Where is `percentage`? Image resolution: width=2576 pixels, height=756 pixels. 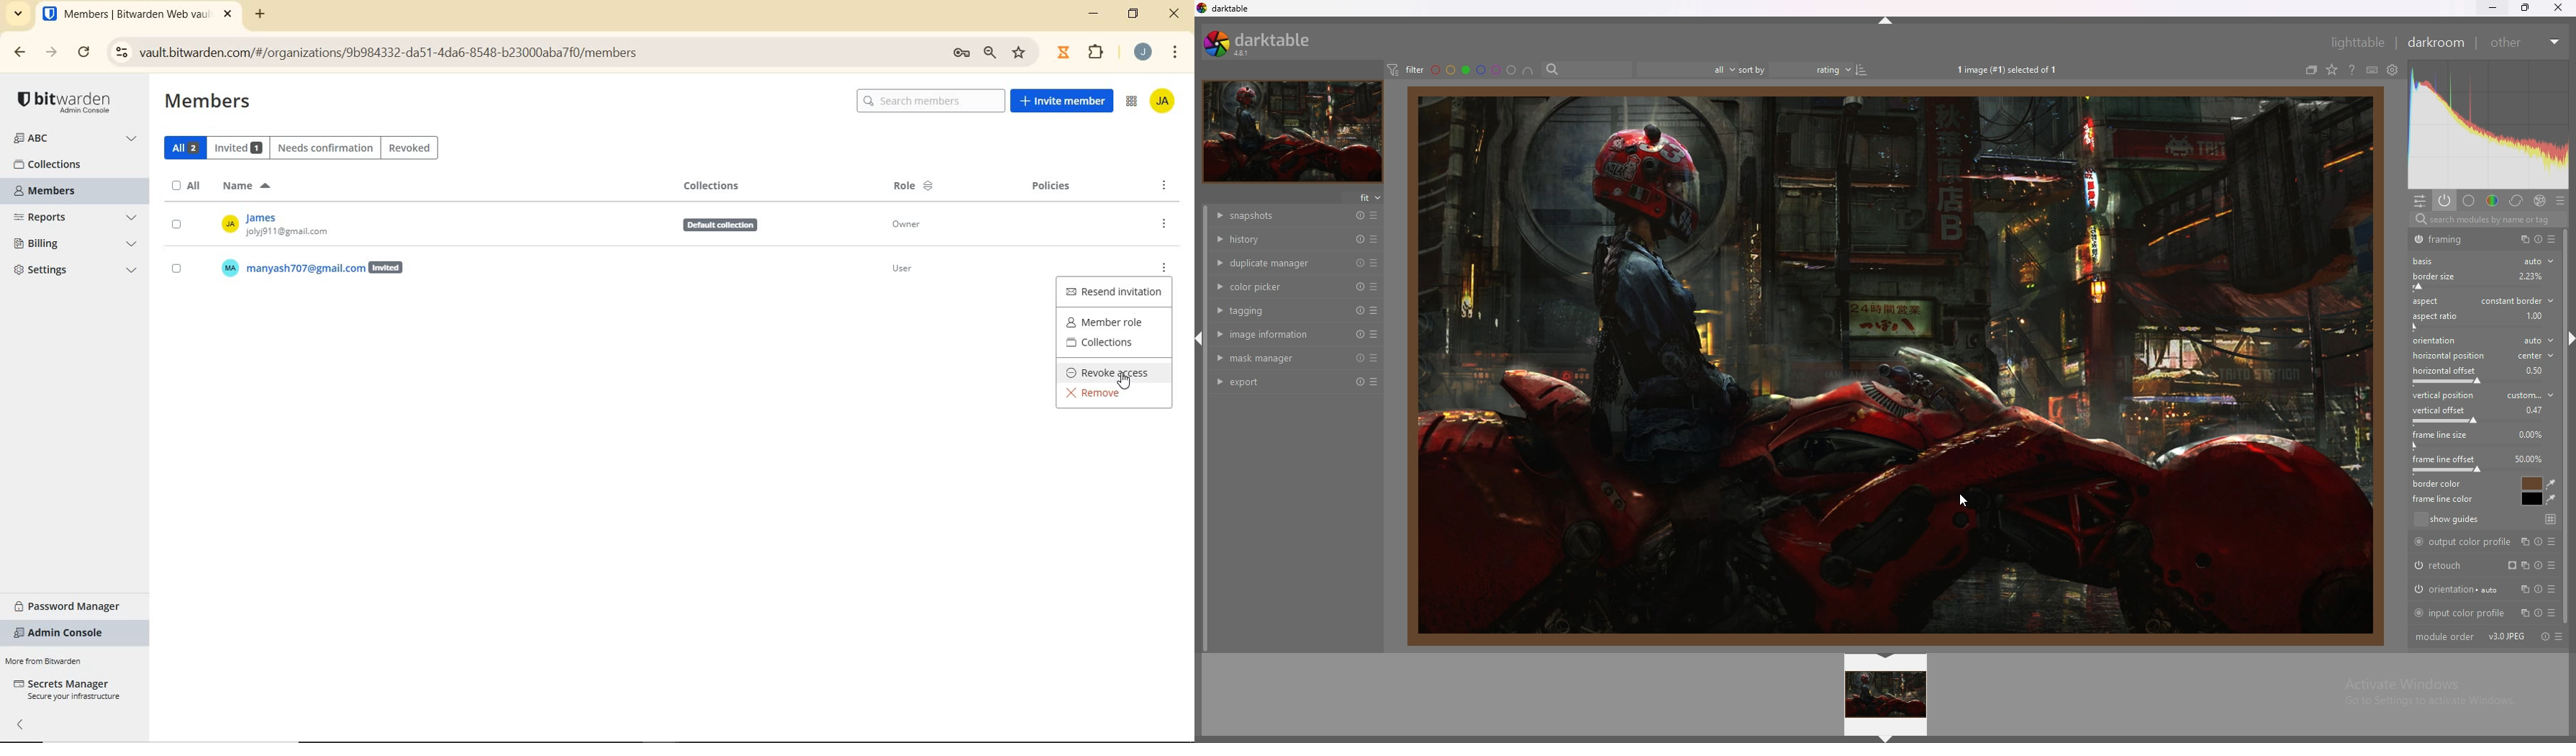
percentage is located at coordinates (2528, 459).